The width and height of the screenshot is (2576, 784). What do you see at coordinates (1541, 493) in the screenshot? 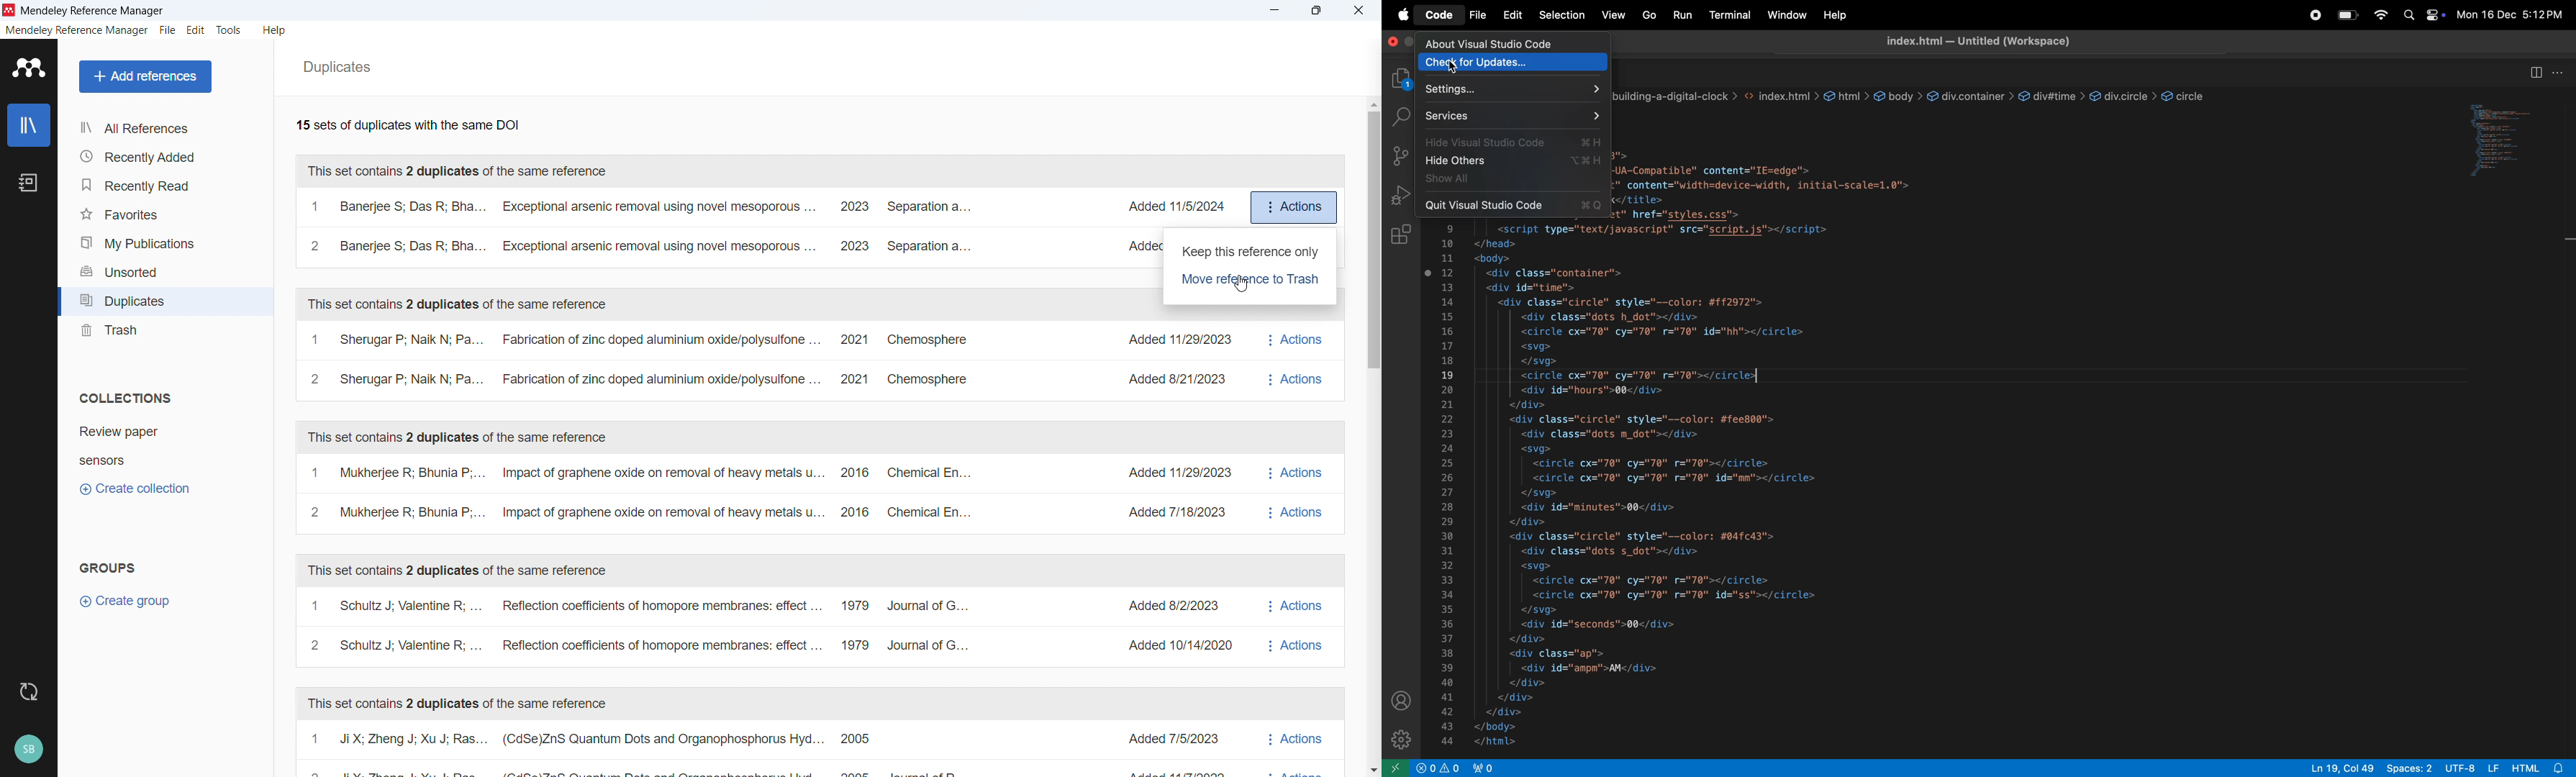
I see `</svg>` at bounding box center [1541, 493].